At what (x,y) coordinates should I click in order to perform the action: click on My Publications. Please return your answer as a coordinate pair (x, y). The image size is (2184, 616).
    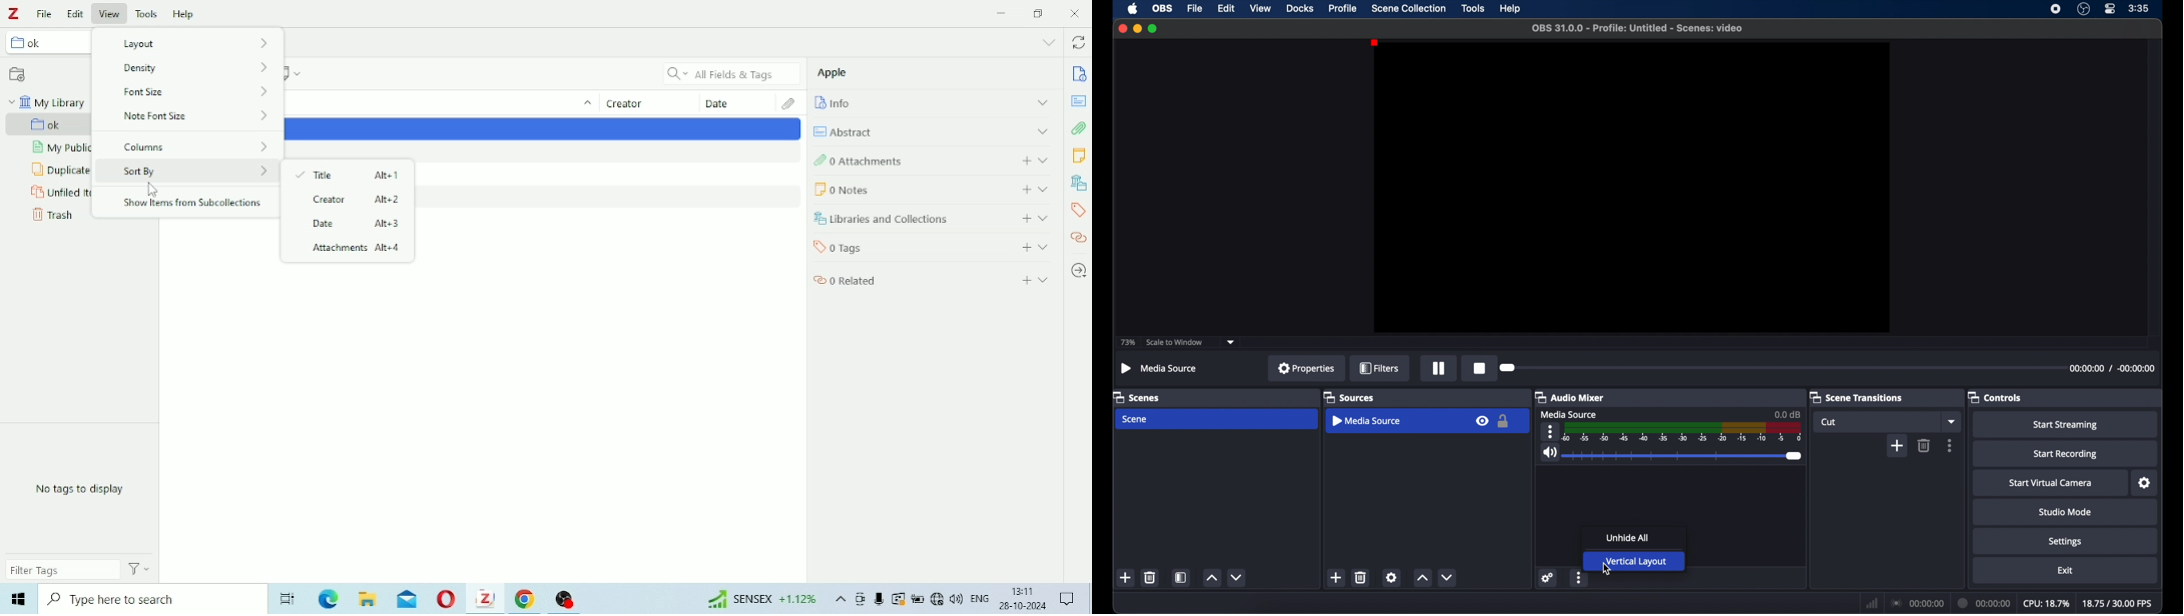
    Looking at the image, I should click on (59, 149).